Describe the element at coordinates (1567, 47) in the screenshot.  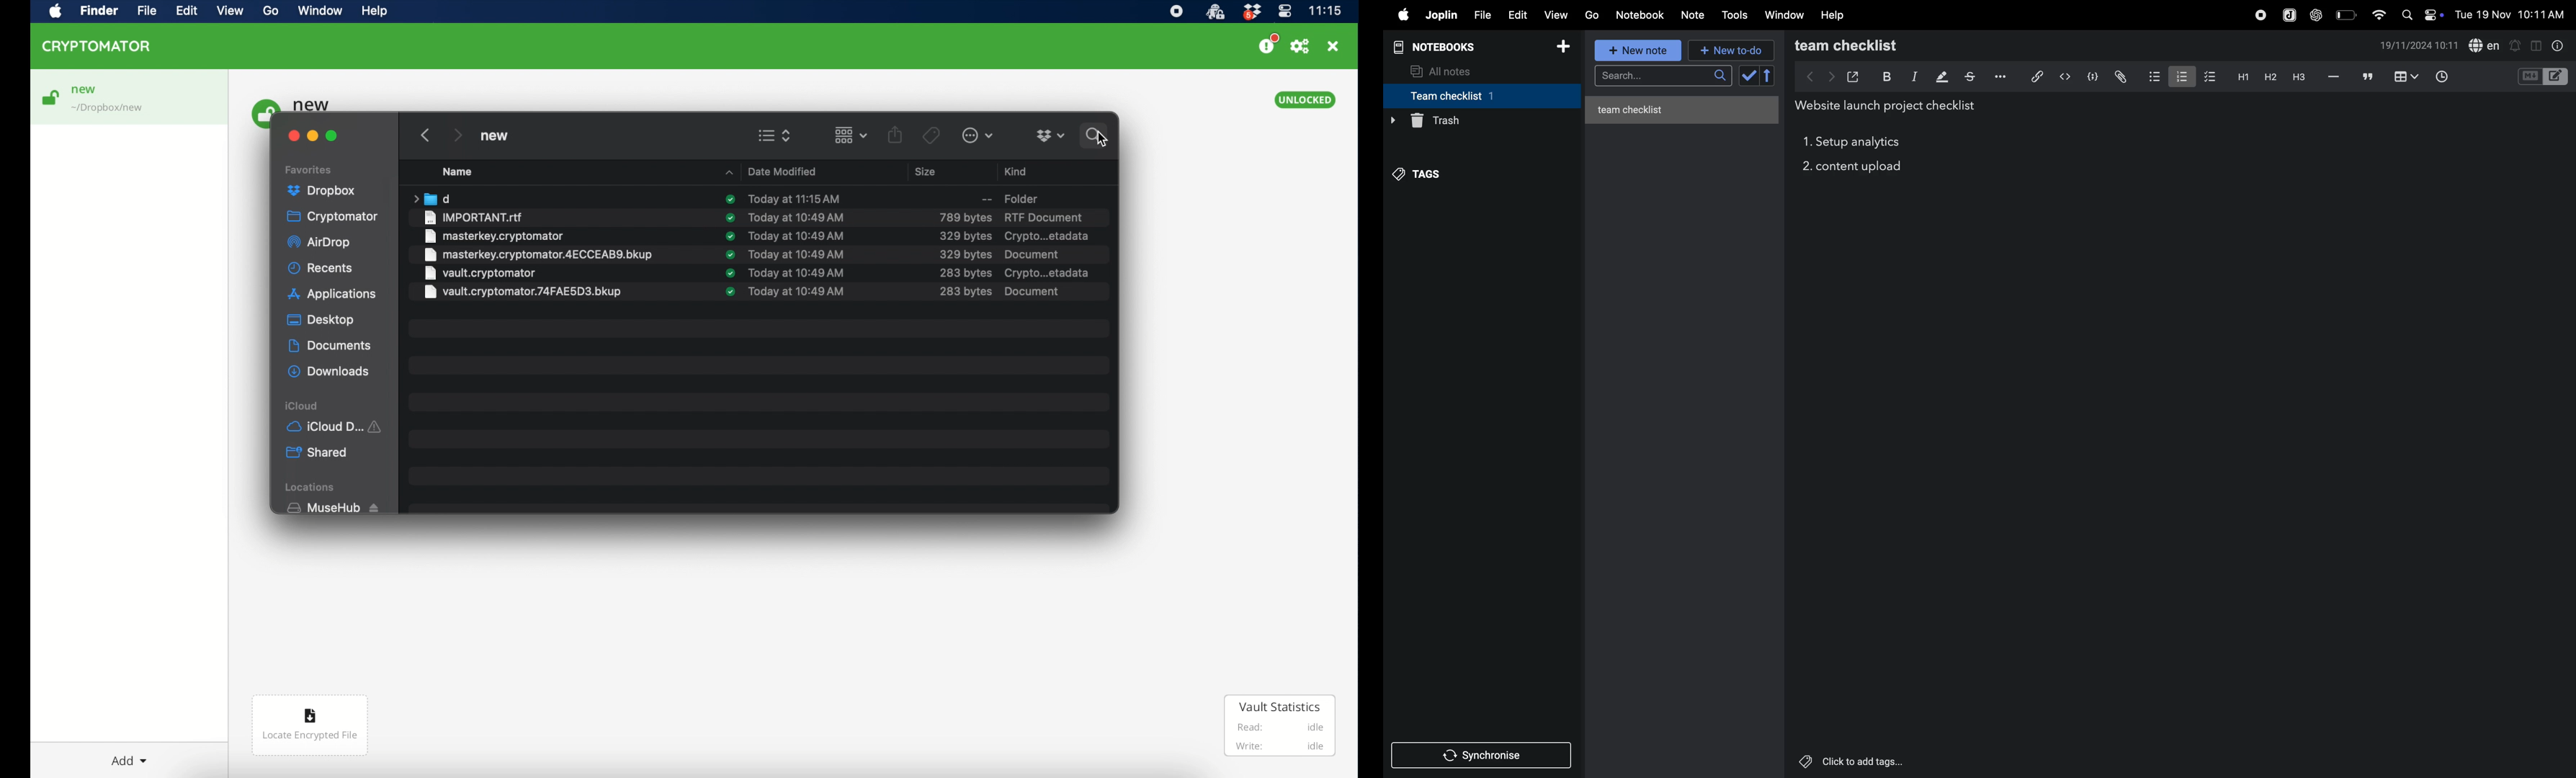
I see `add` at that location.